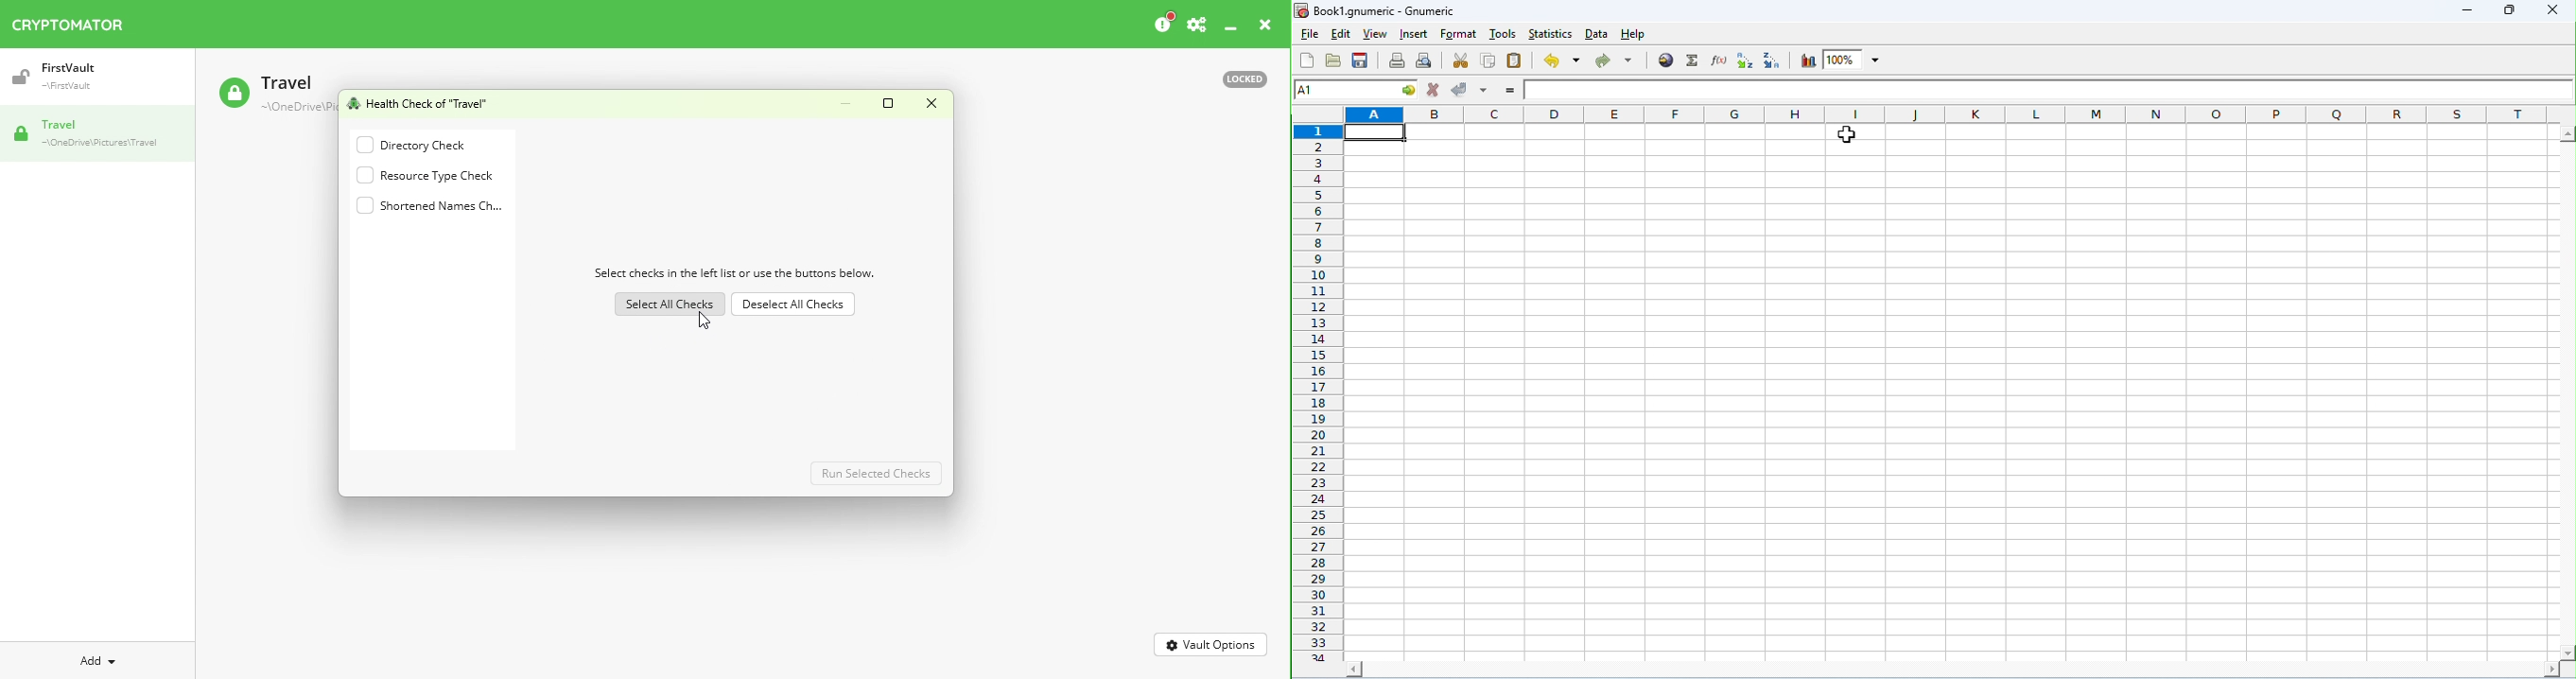  I want to click on Vault, so click(64, 73).